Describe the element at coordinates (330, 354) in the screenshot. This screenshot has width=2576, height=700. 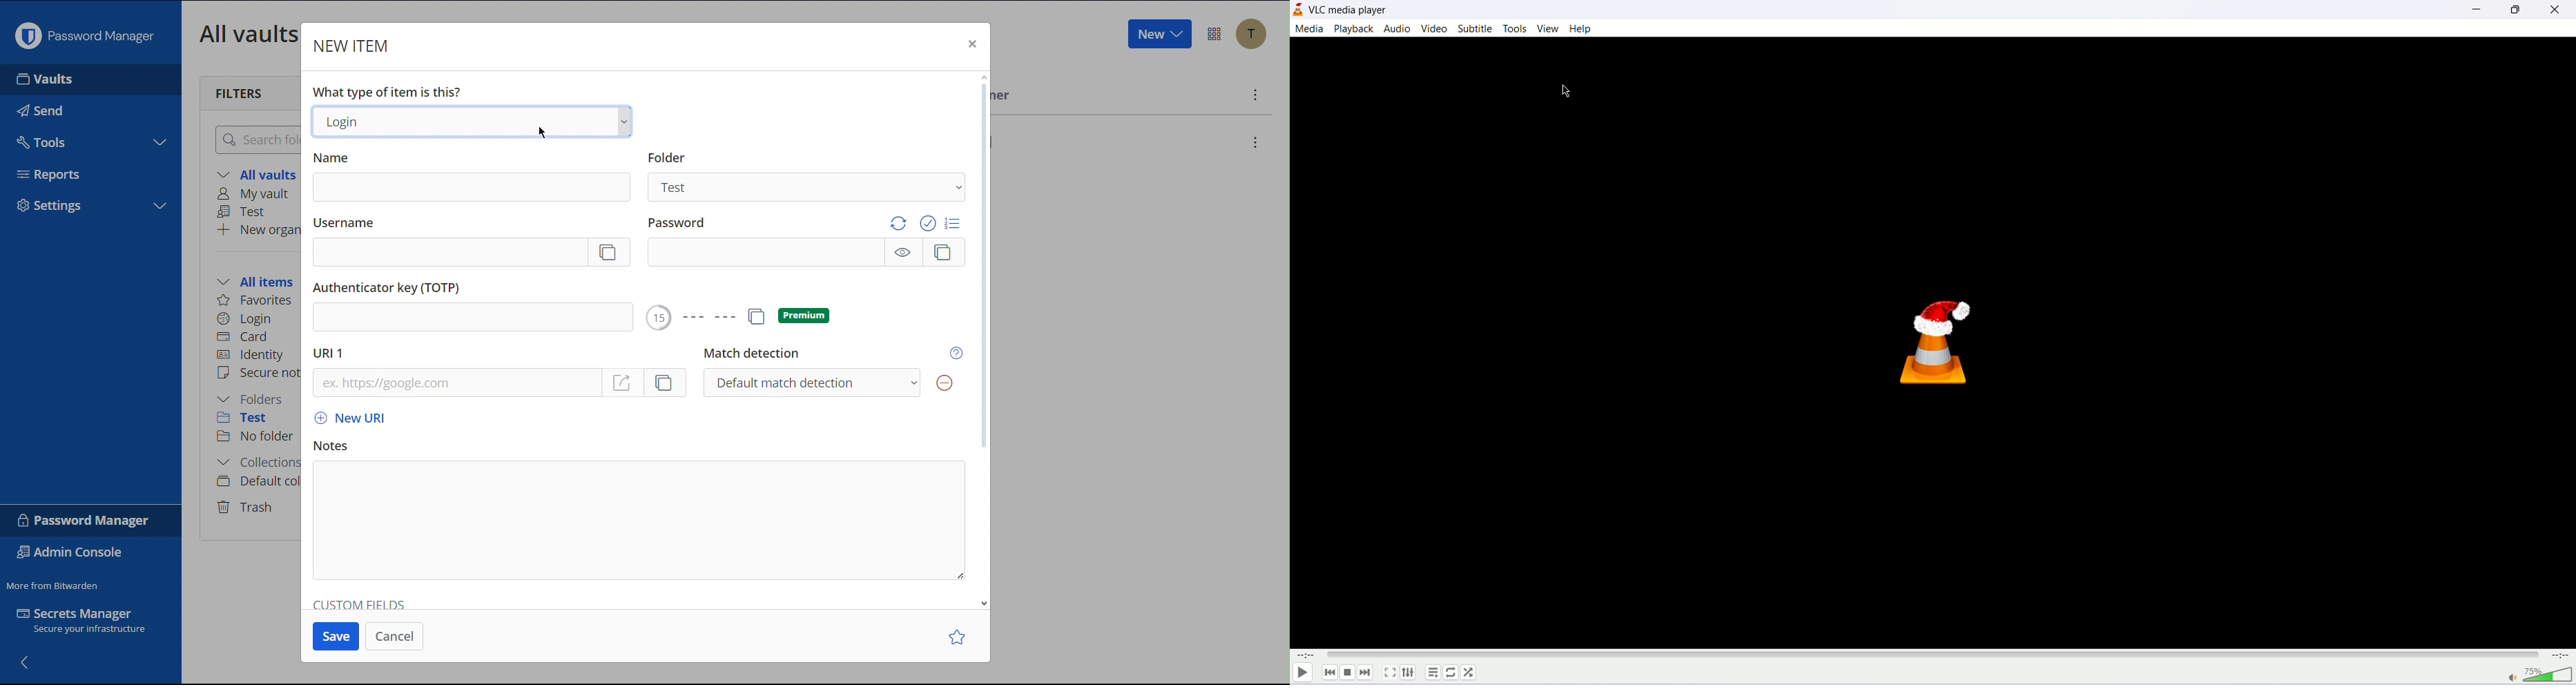
I see `URL 1` at that location.